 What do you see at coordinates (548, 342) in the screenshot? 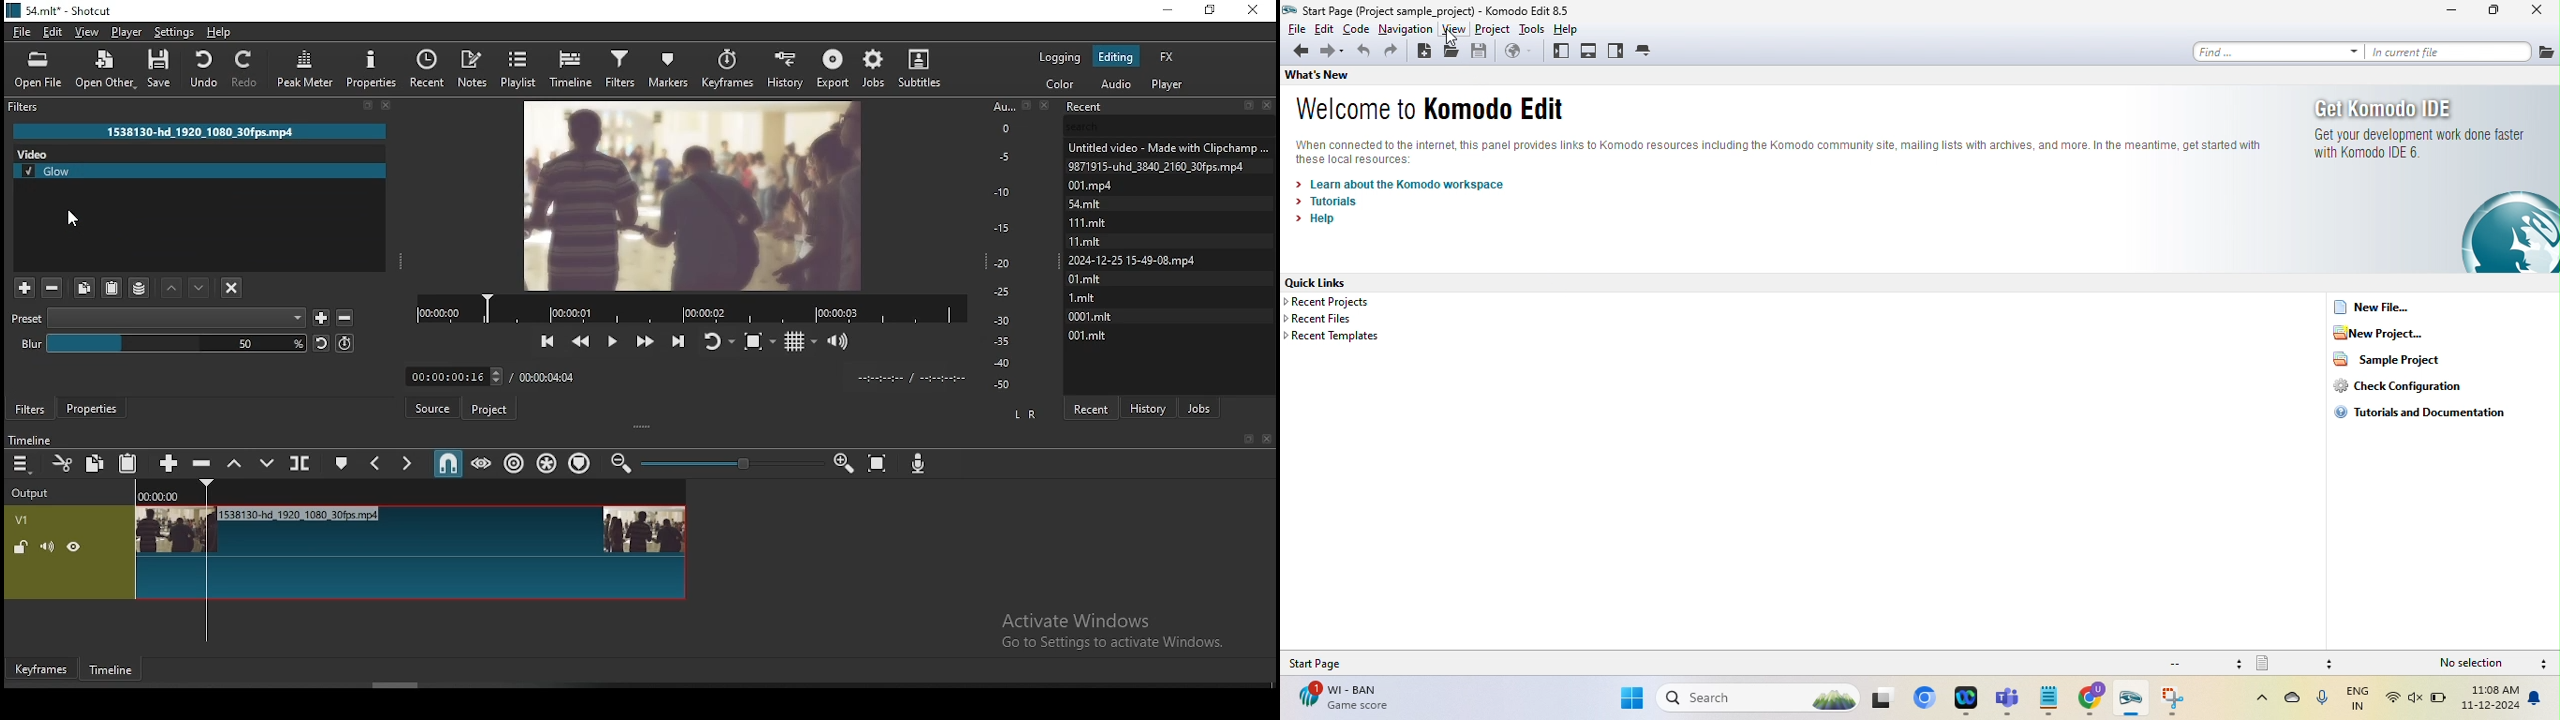
I see `skip to the previous point` at bounding box center [548, 342].